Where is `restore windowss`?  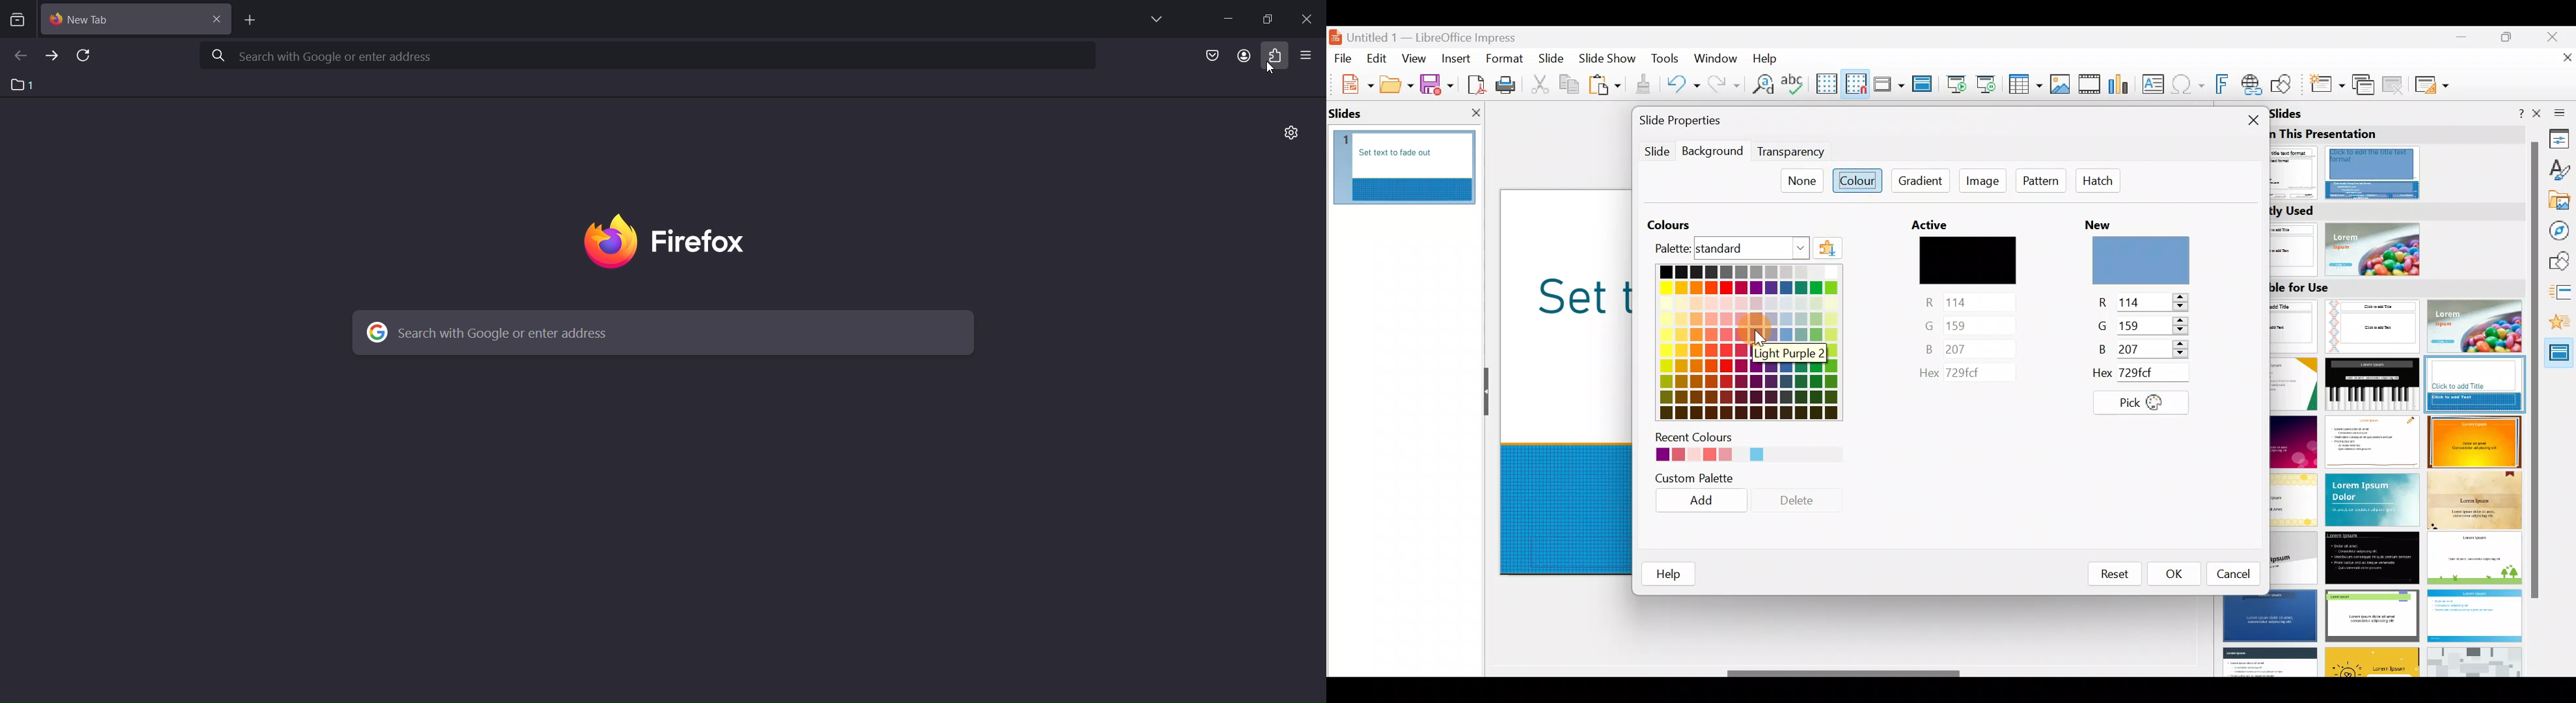
restore windowss is located at coordinates (1267, 17).